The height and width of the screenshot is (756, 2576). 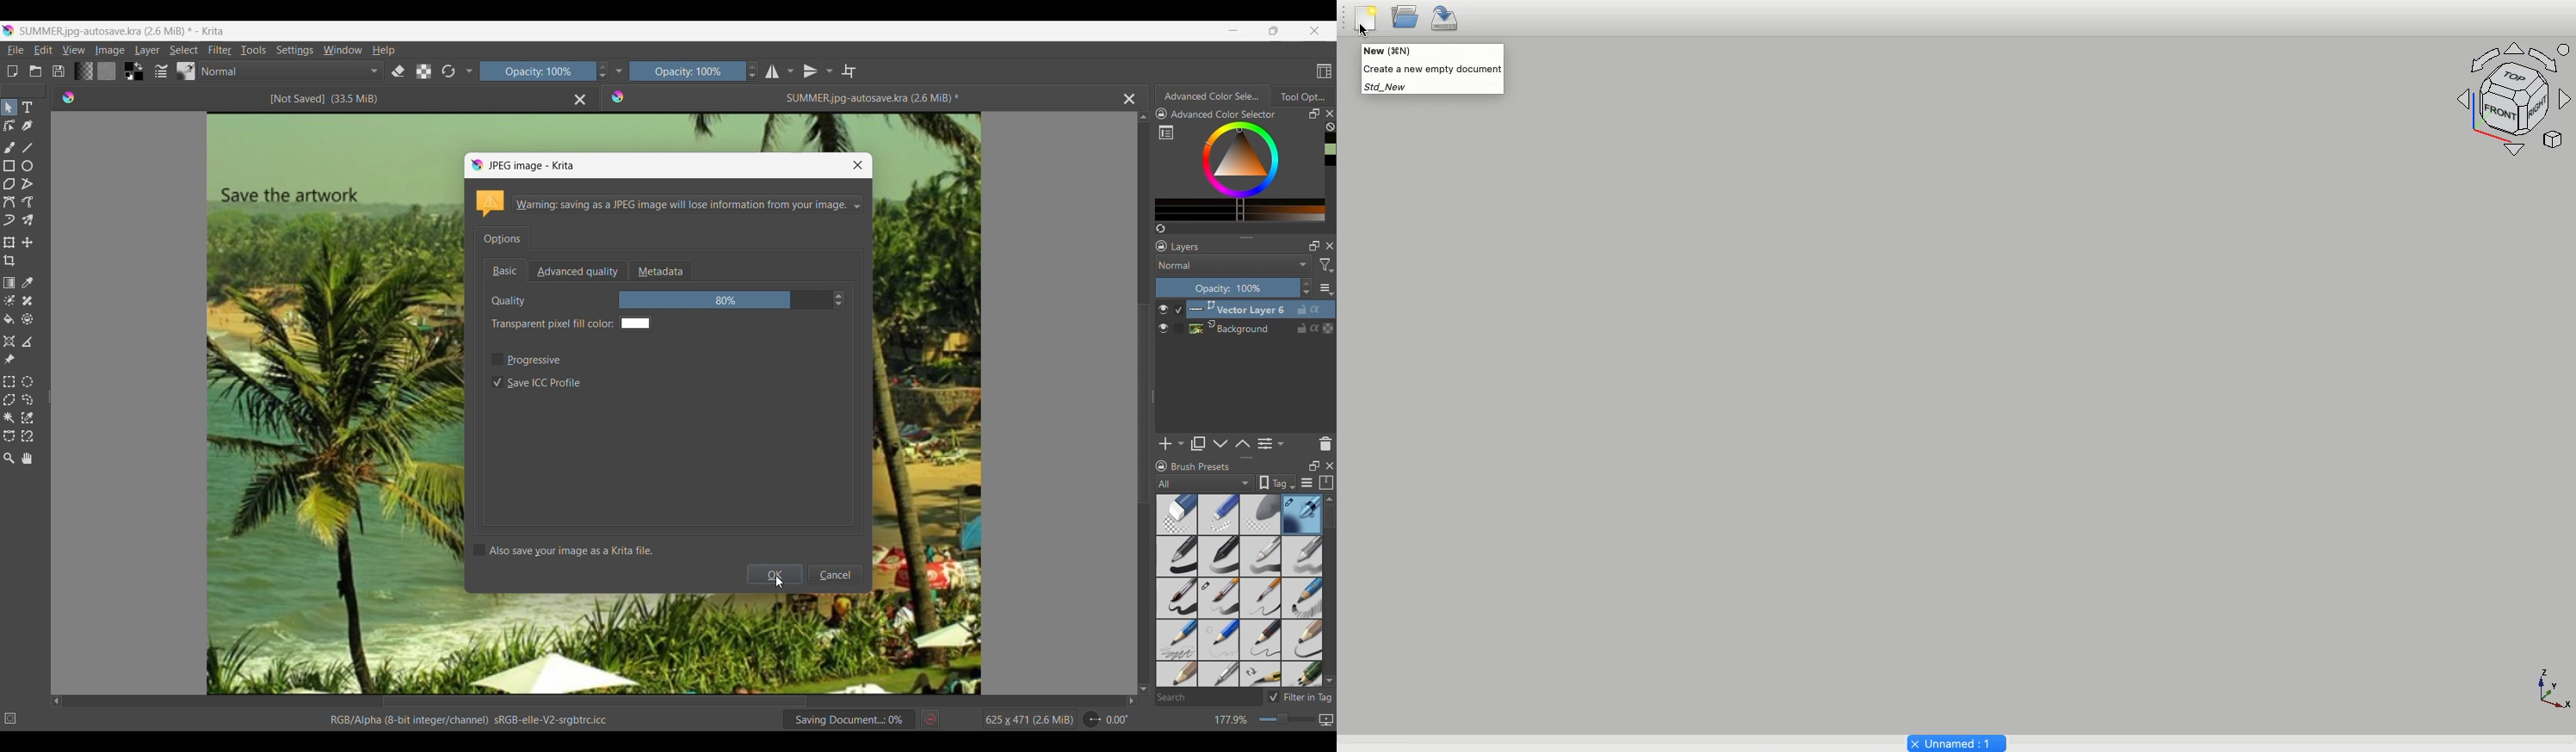 What do you see at coordinates (1172, 444) in the screenshot?
I see `Add new layer` at bounding box center [1172, 444].